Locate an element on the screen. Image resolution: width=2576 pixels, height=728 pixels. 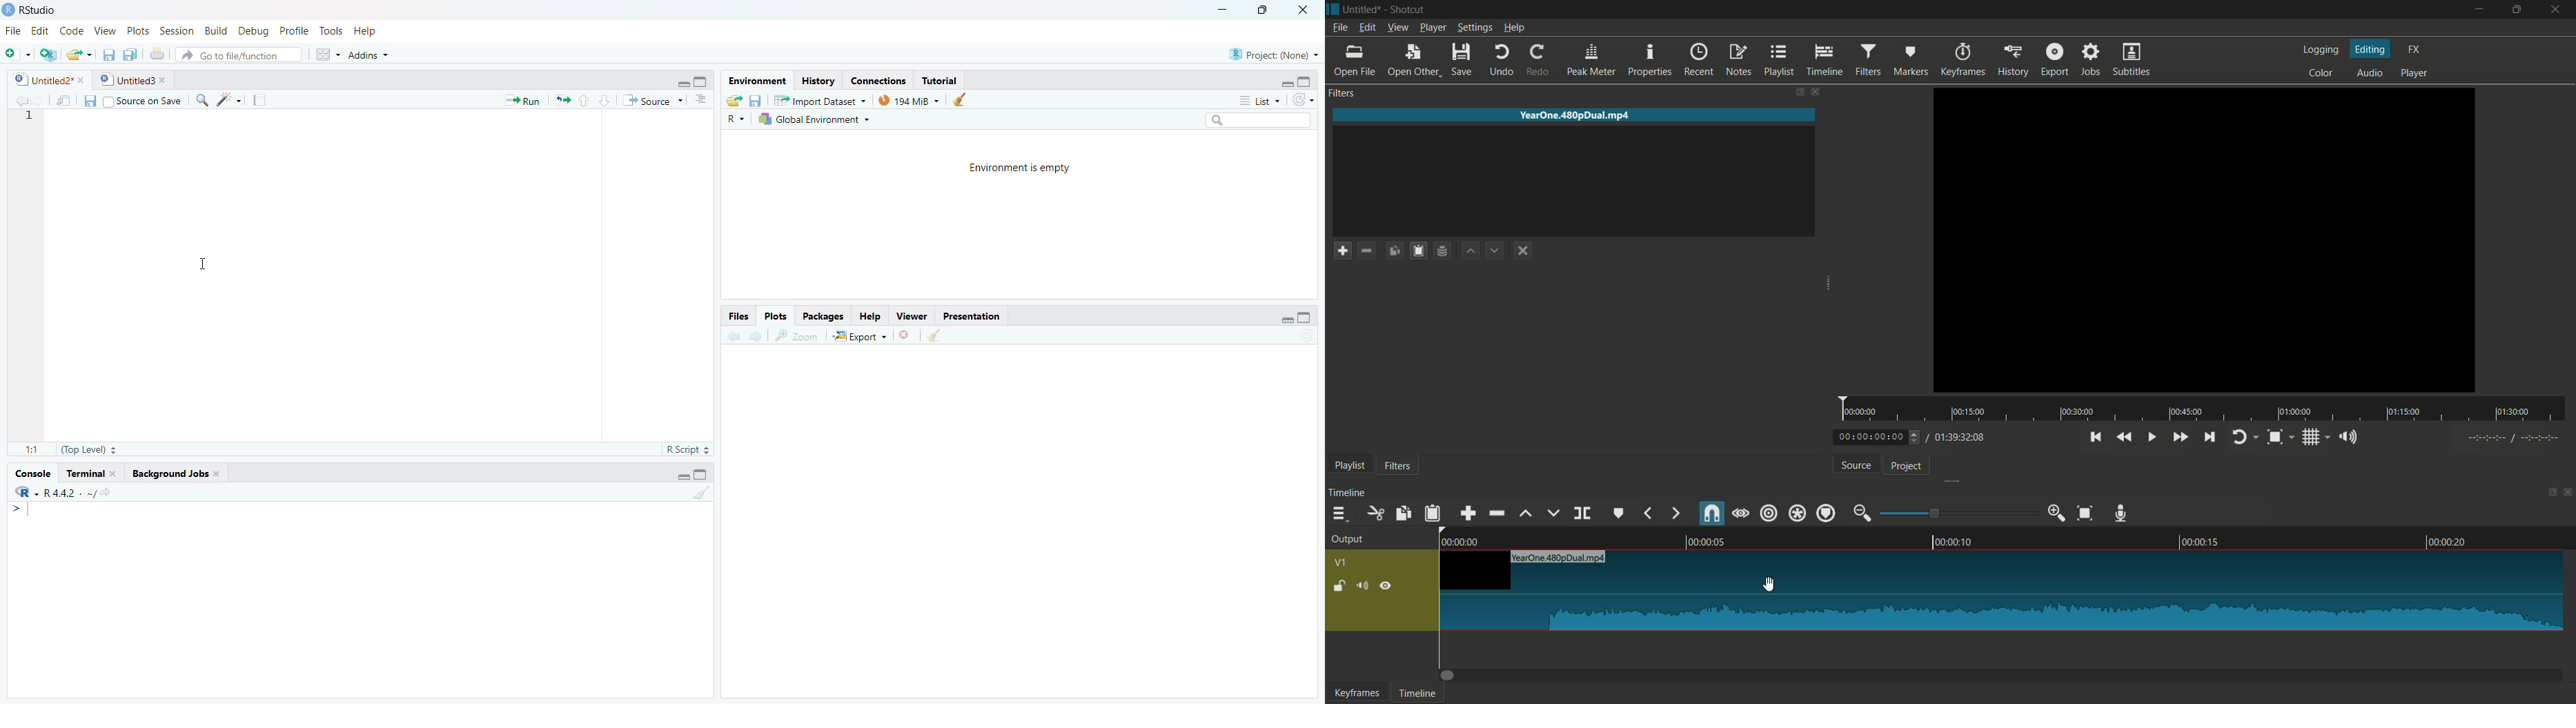
Project: (None)  is located at coordinates (1275, 54).